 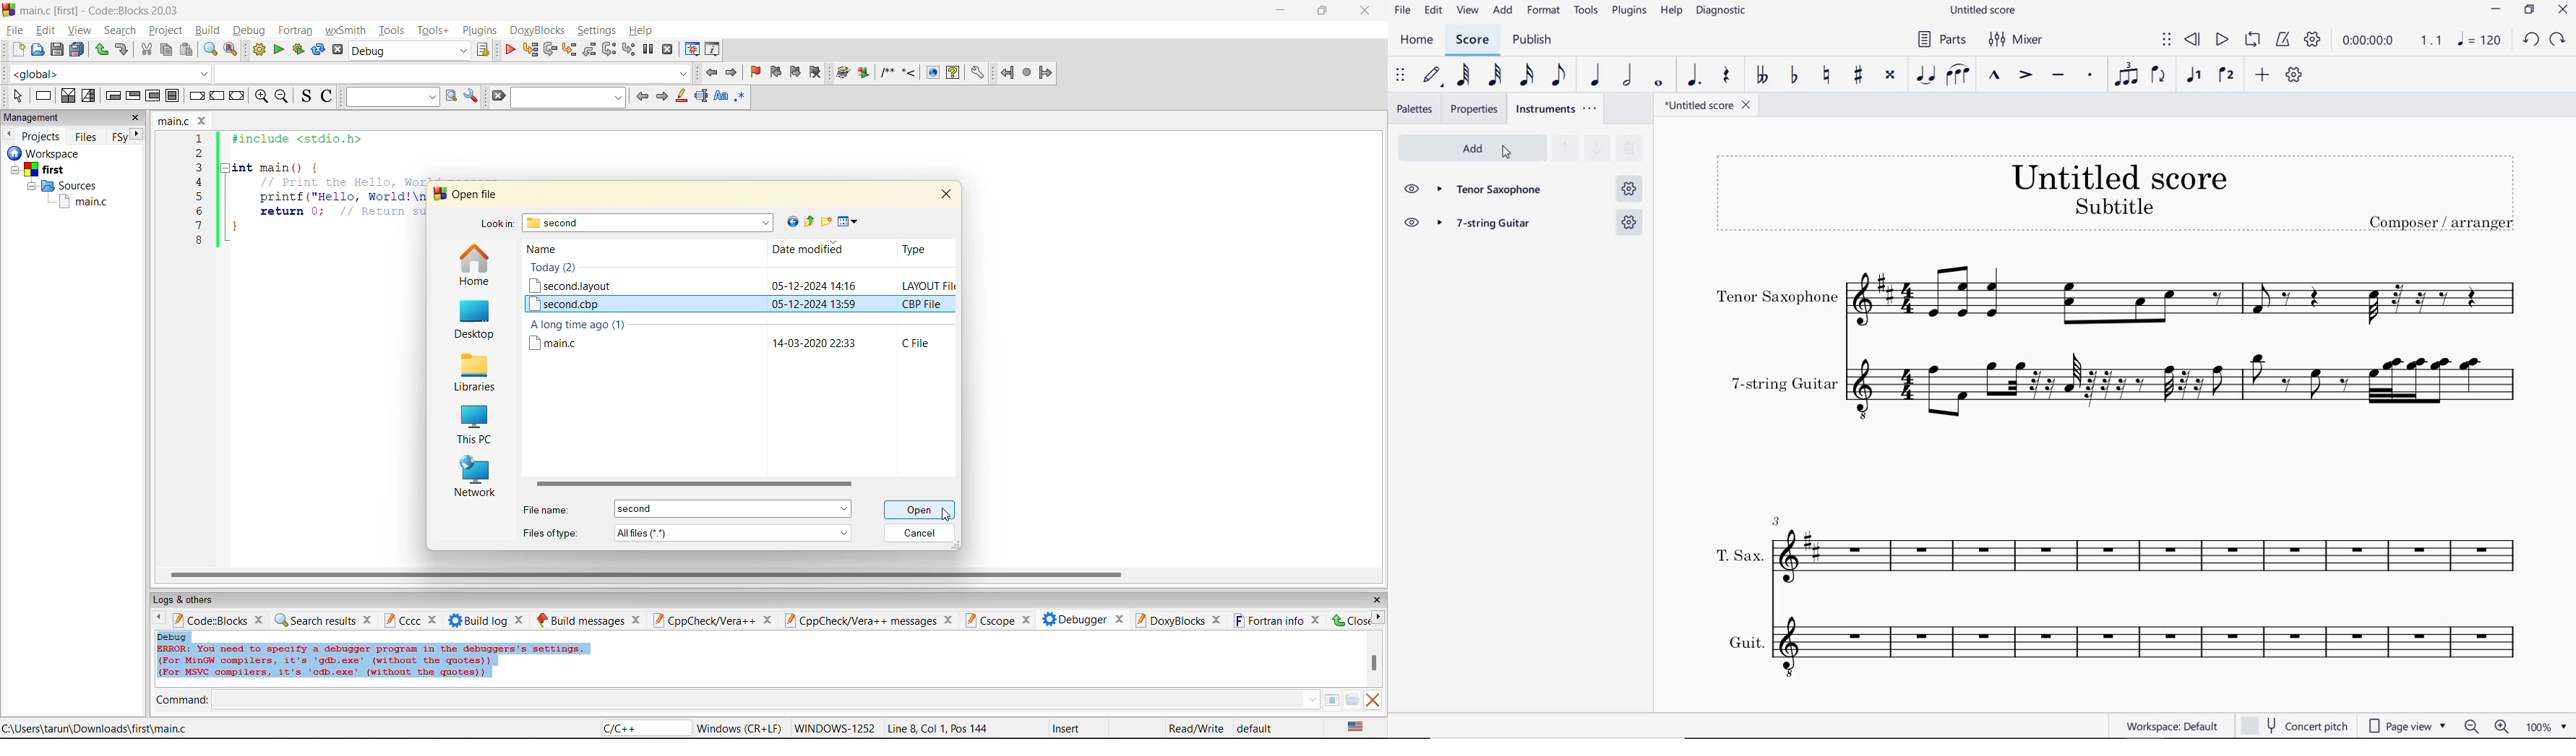 I want to click on EIGHTH NOTE, so click(x=1560, y=74).